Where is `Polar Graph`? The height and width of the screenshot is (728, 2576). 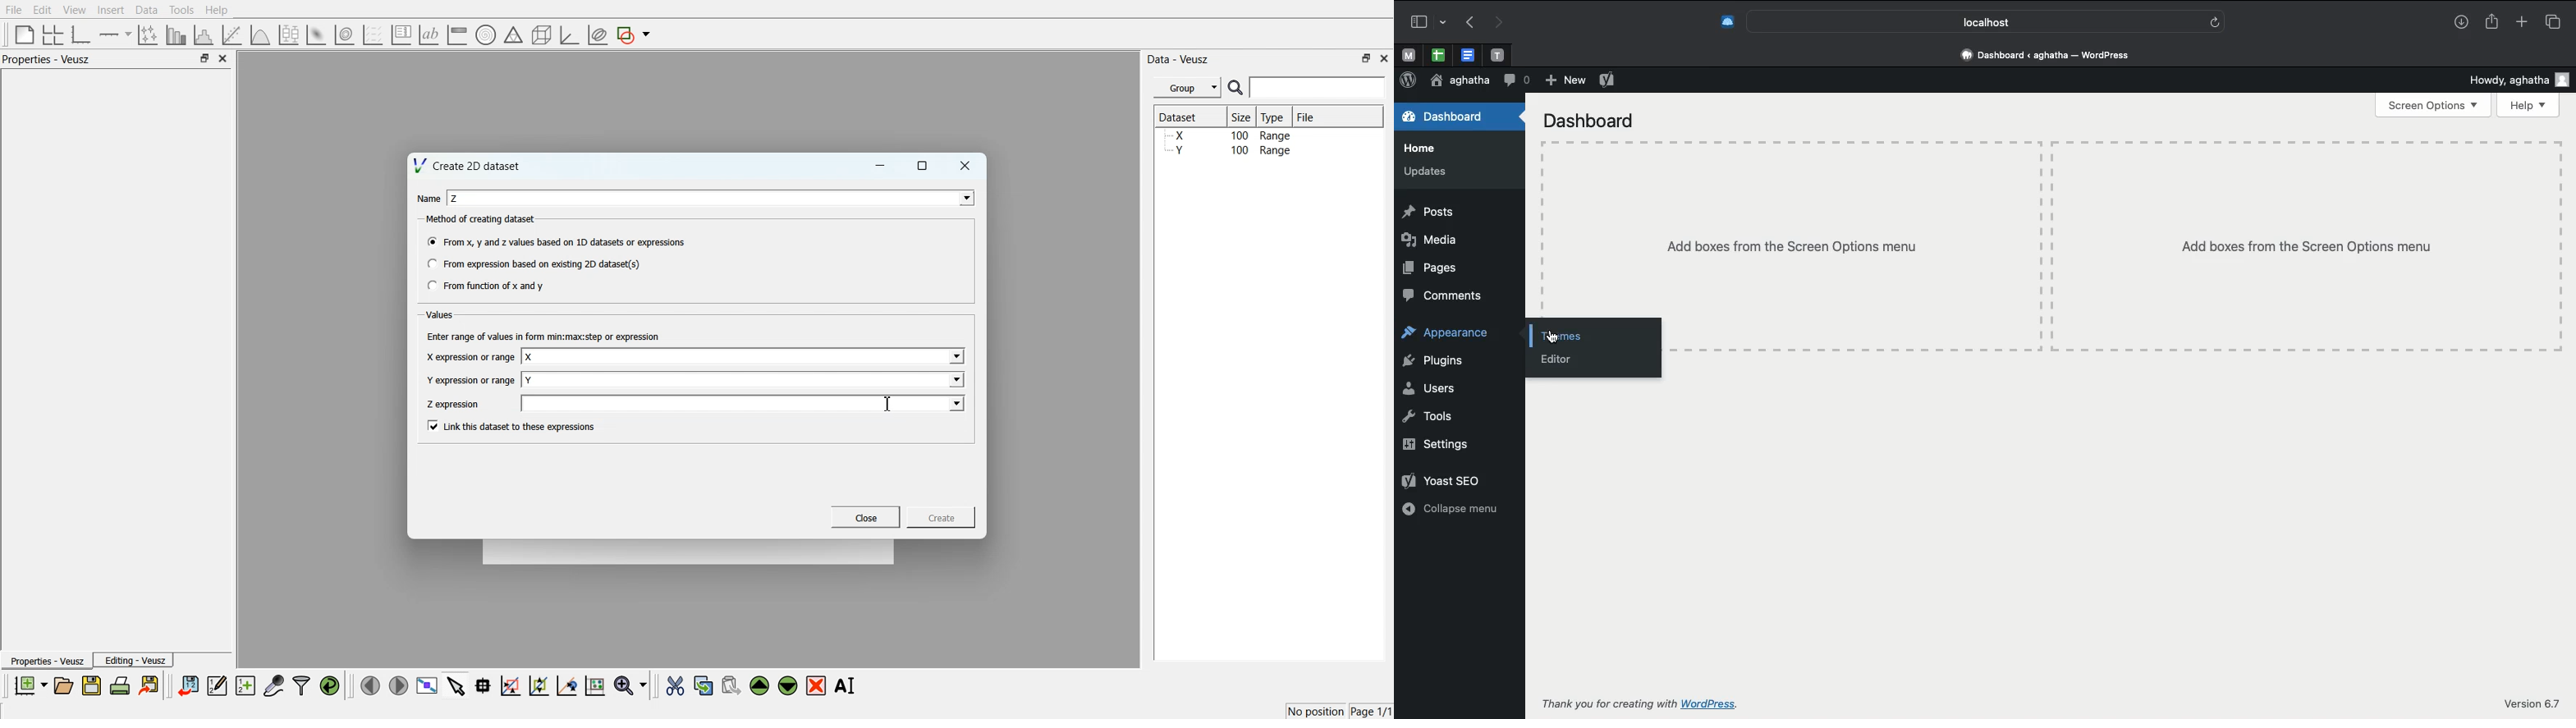 Polar Graph is located at coordinates (486, 35).